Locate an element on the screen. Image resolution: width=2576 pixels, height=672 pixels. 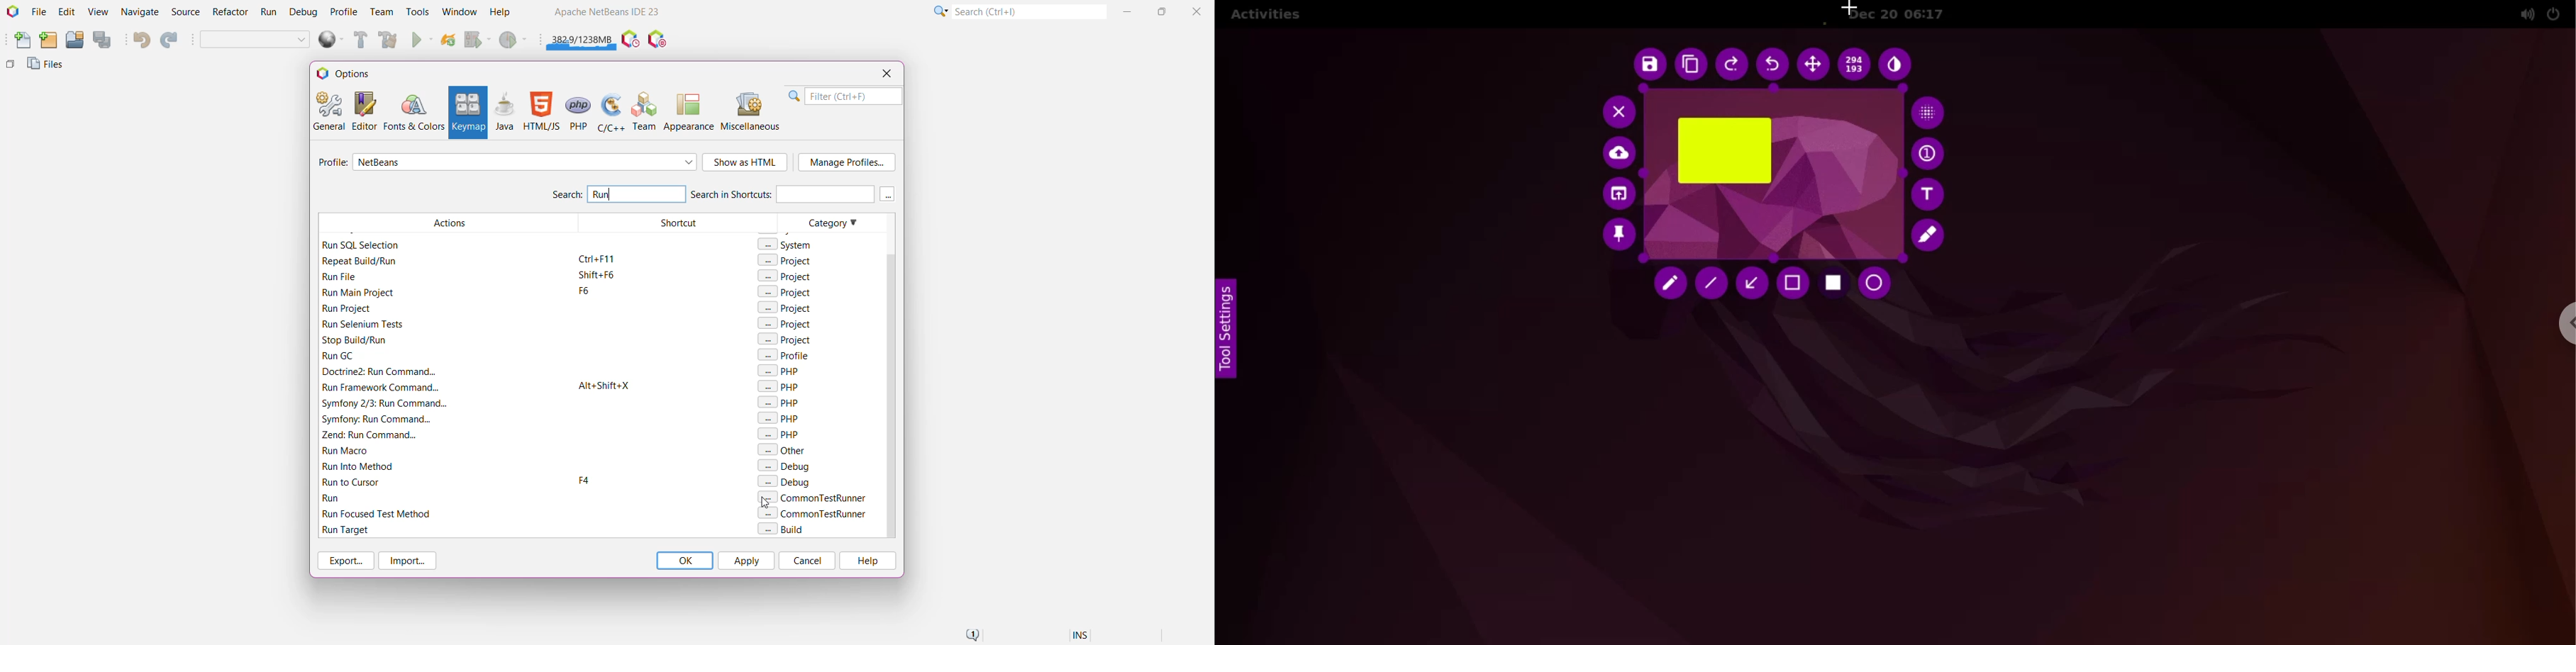
New Project is located at coordinates (48, 40).